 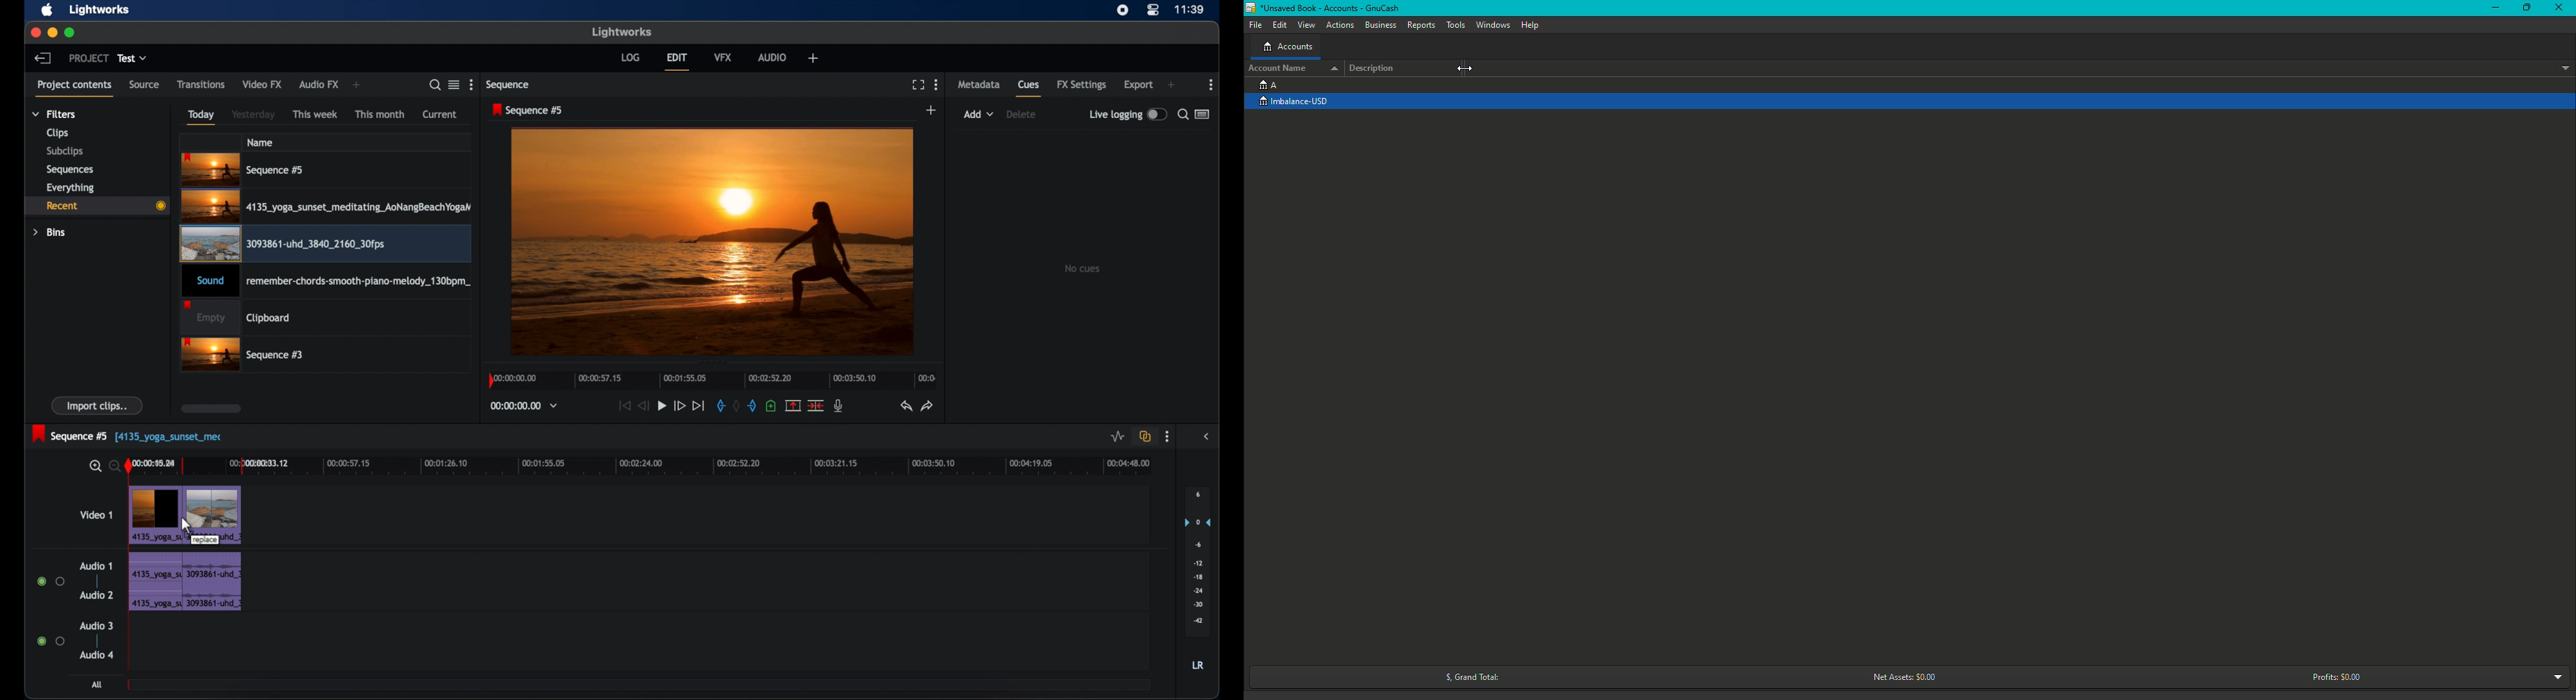 I want to click on sequence 5, so click(x=89, y=435).